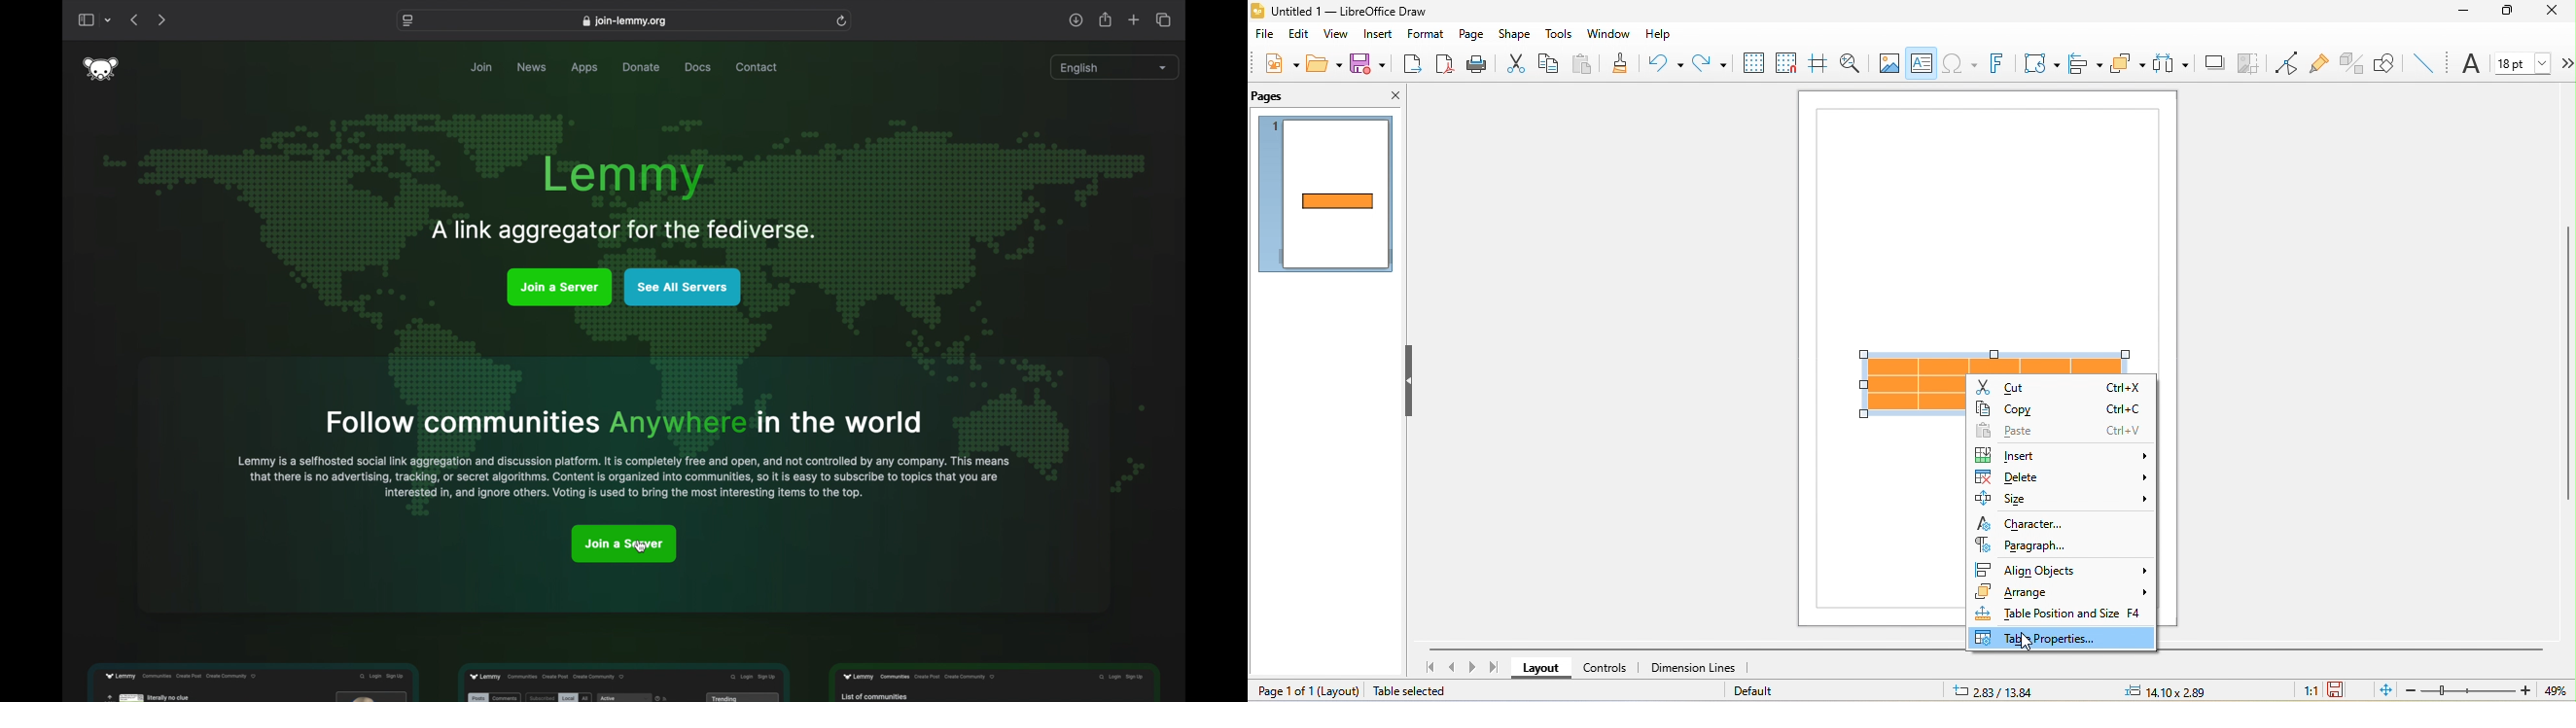 Image resolution: width=2576 pixels, height=728 pixels. Describe the element at coordinates (1475, 667) in the screenshot. I see `next page` at that location.